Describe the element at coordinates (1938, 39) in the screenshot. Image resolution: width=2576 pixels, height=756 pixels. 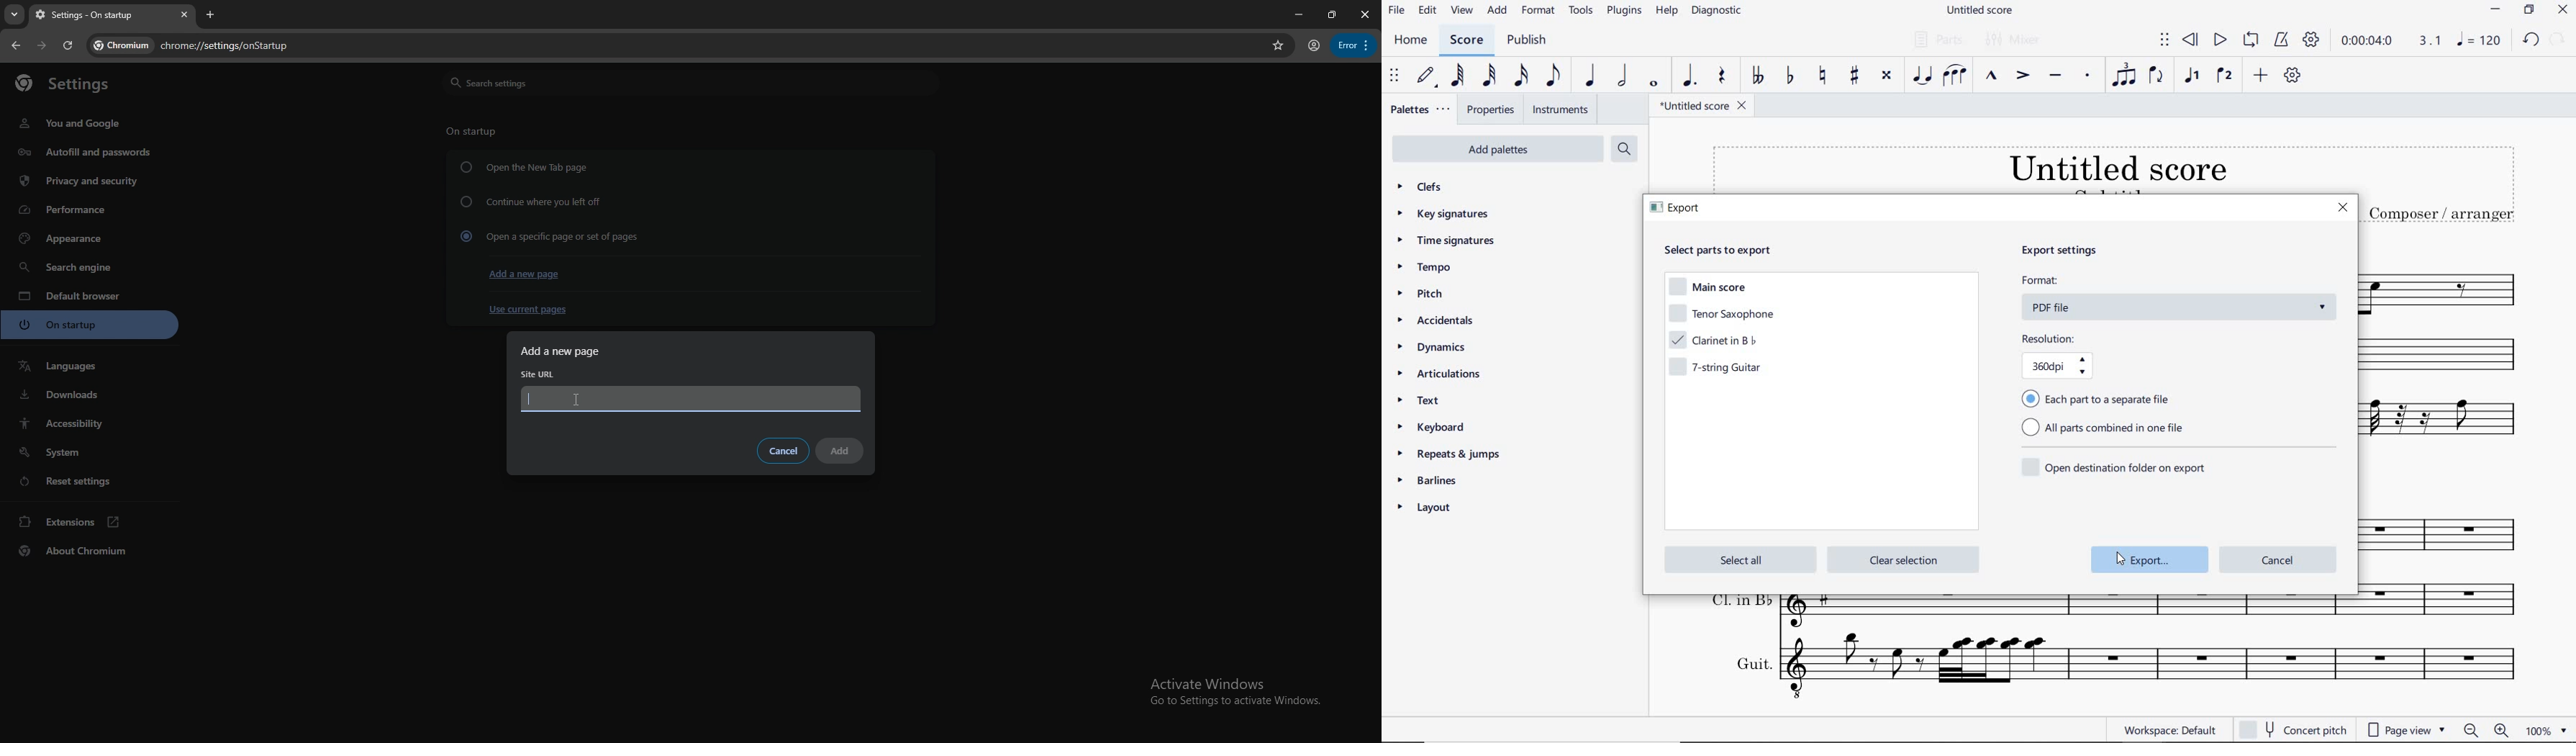
I see `PARTS` at that location.